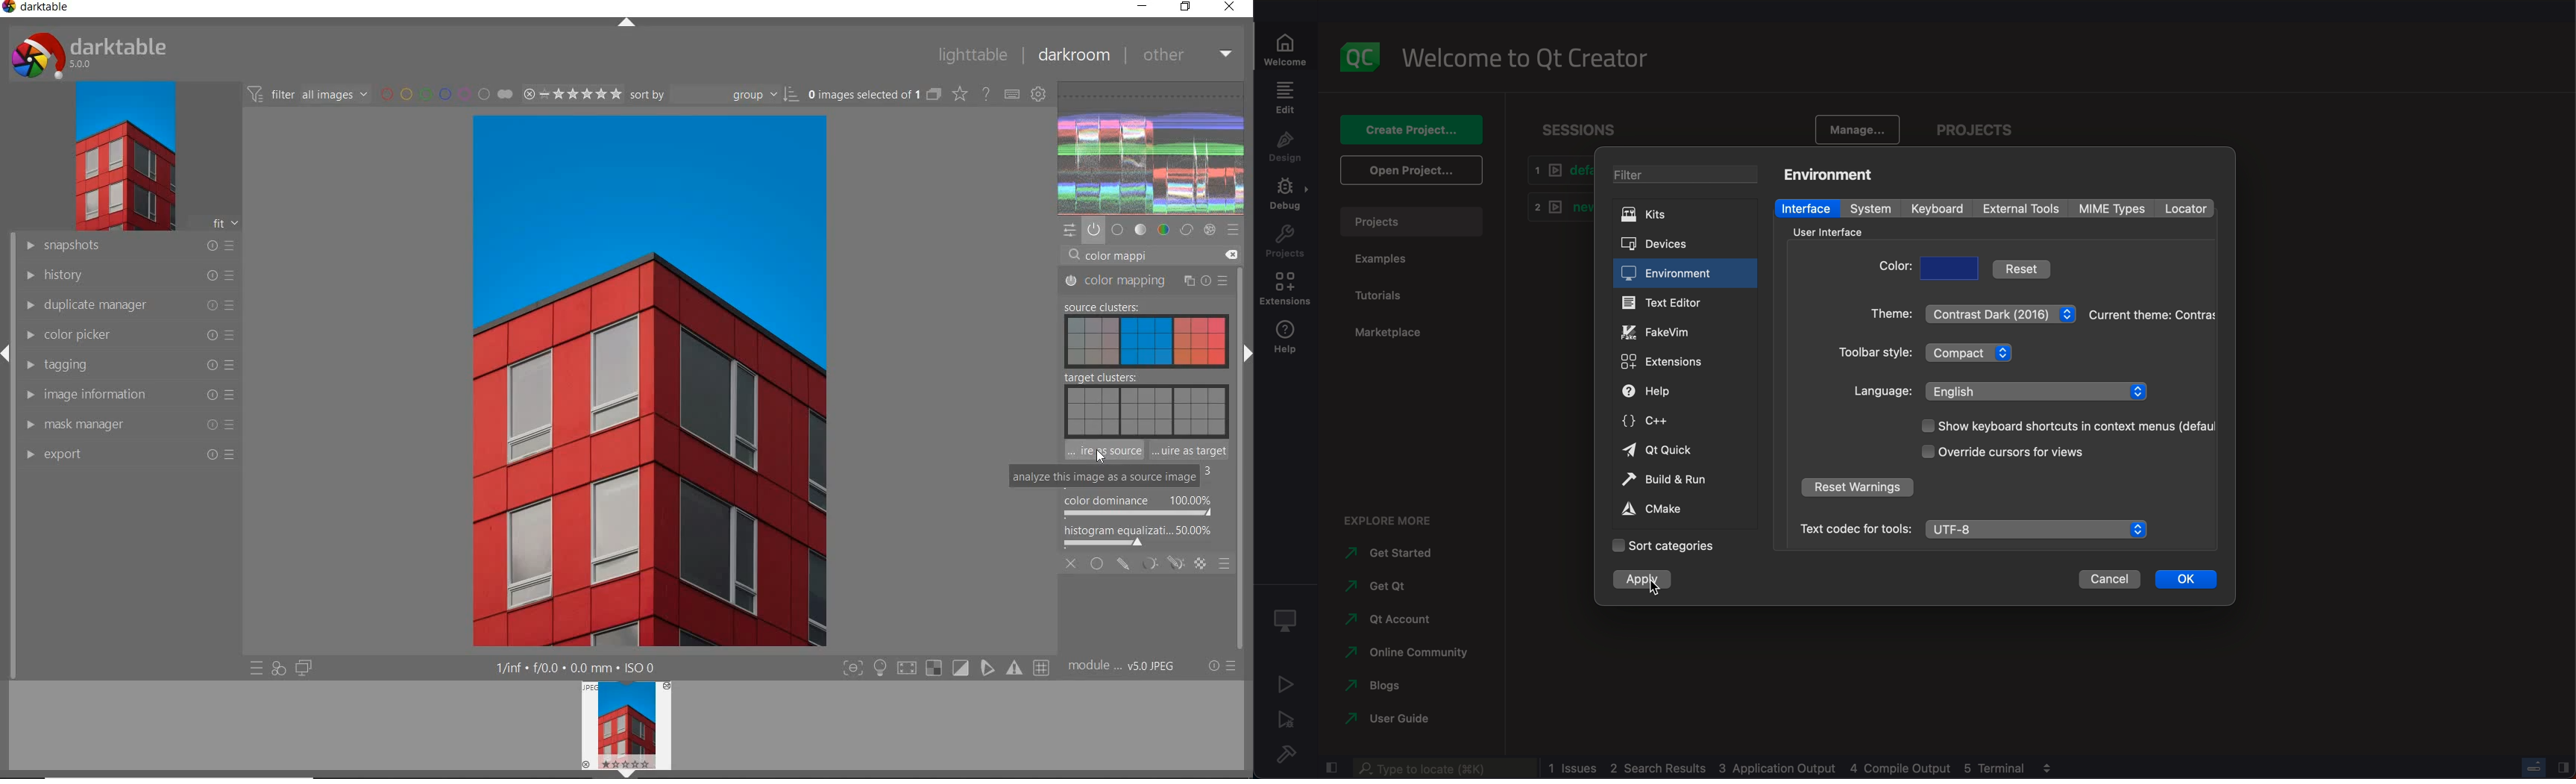 This screenshot has height=784, width=2576. I want to click on logs, so click(1788, 768).